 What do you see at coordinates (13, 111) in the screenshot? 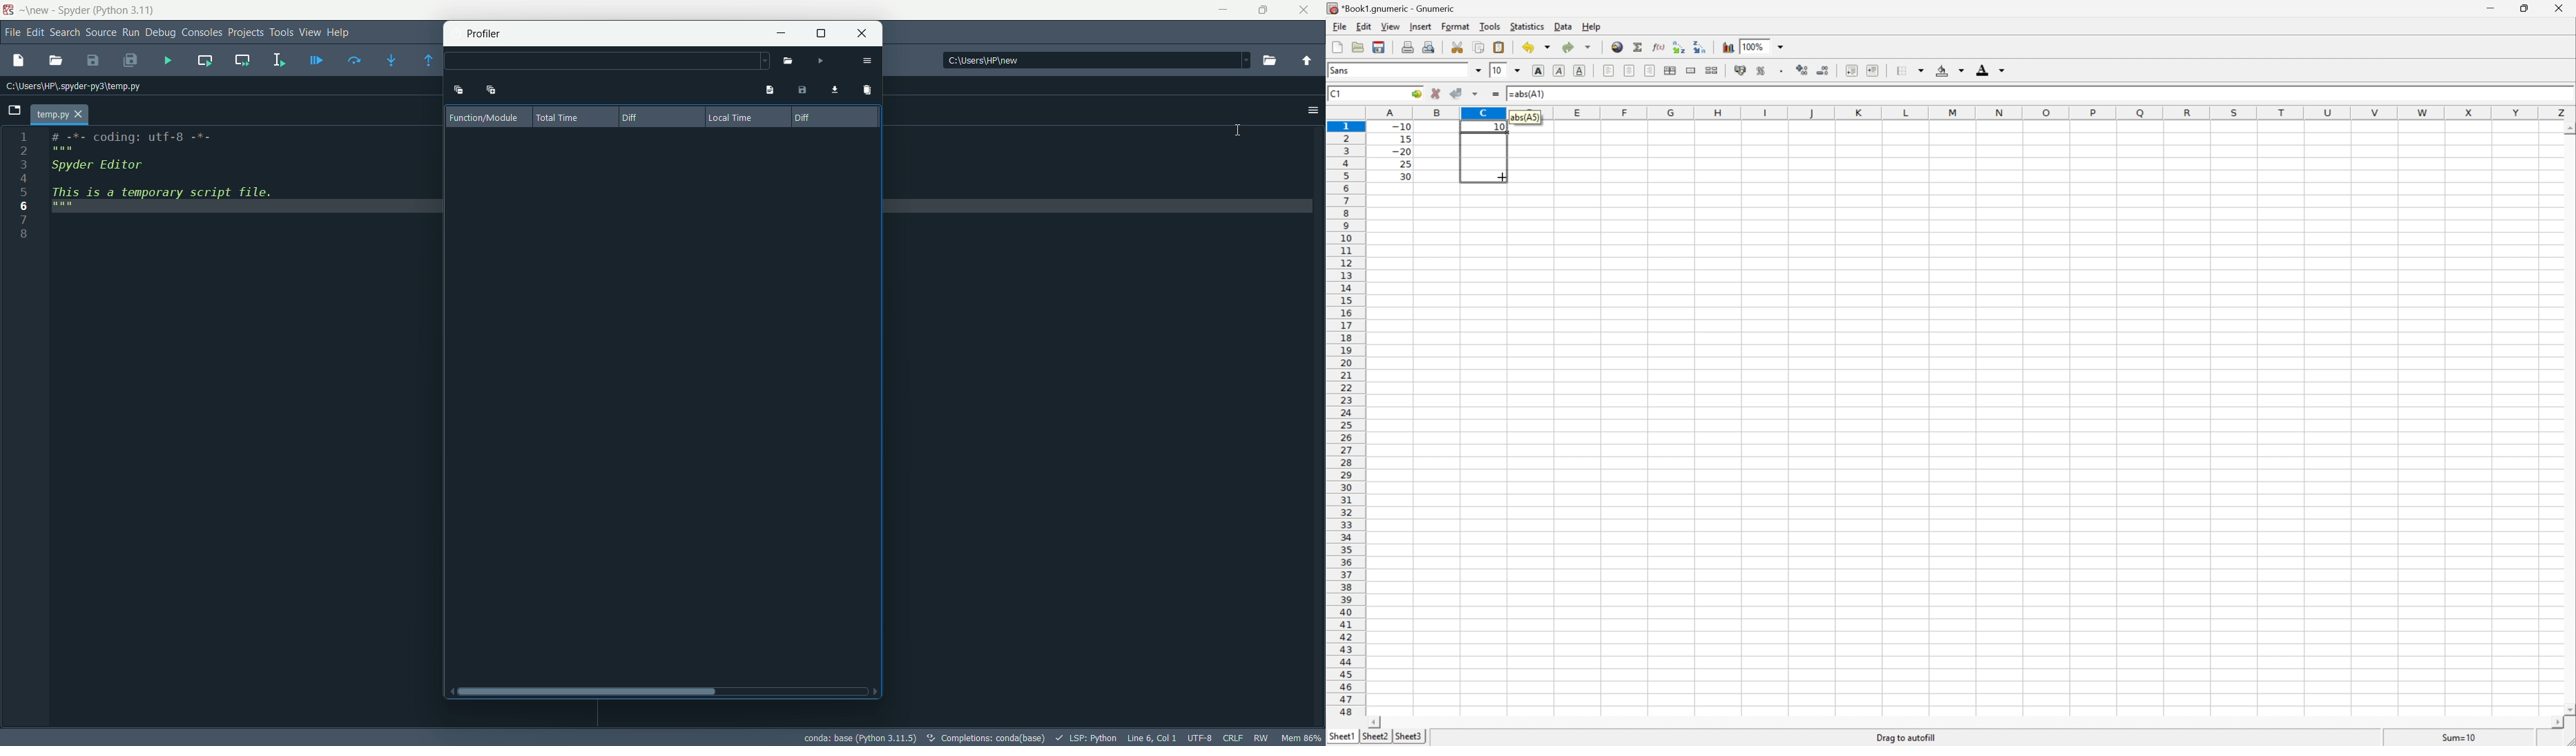
I see `New File` at bounding box center [13, 111].